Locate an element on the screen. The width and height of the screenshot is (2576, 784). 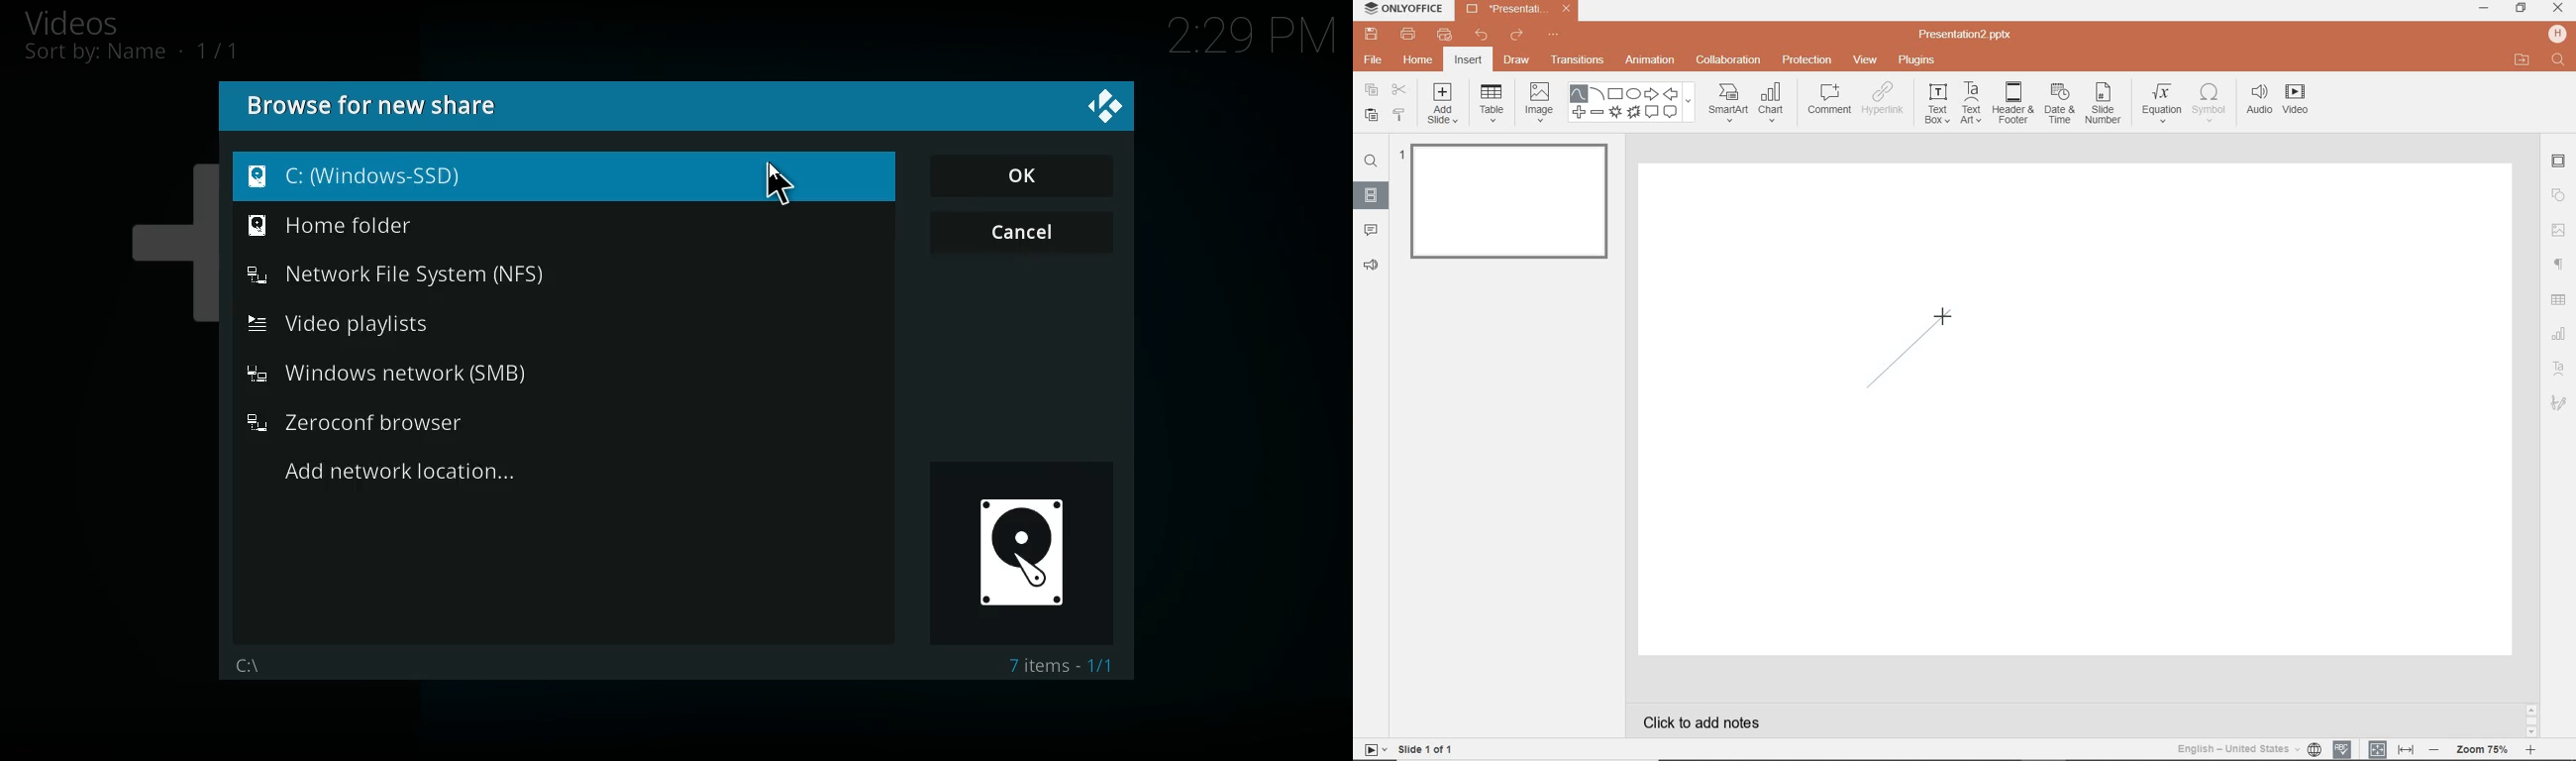
OK is located at coordinates (1023, 174).